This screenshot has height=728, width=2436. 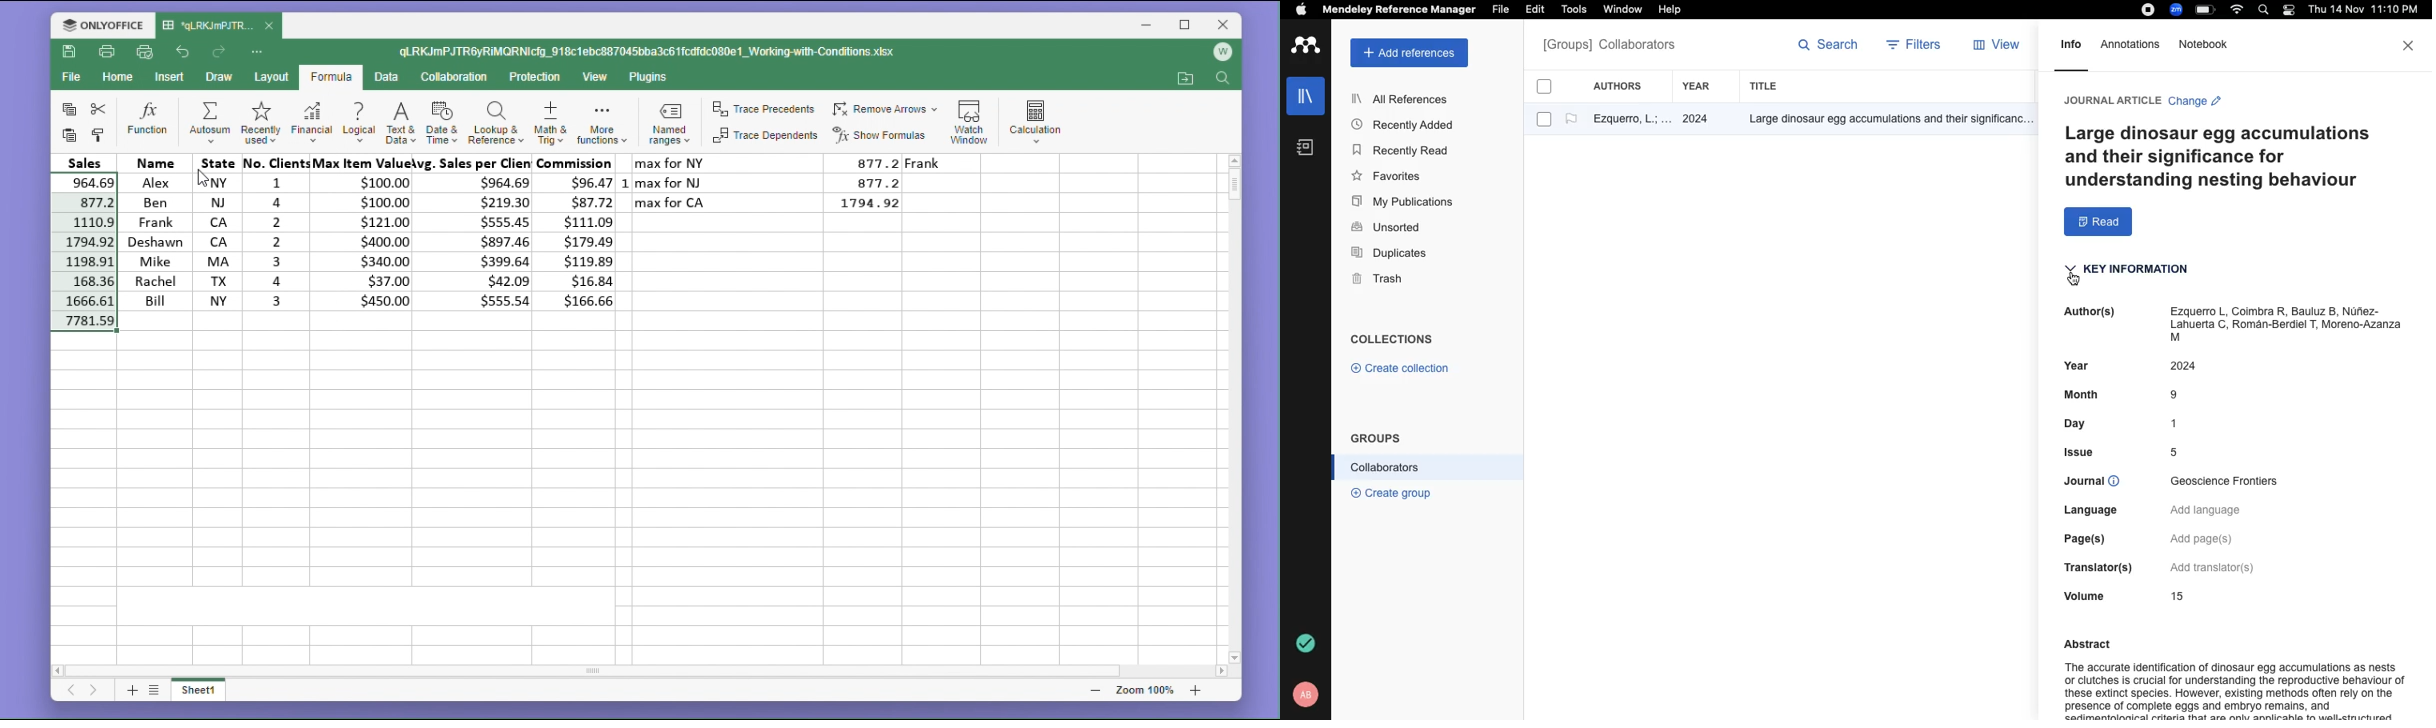 I want to click on states, so click(x=211, y=232).